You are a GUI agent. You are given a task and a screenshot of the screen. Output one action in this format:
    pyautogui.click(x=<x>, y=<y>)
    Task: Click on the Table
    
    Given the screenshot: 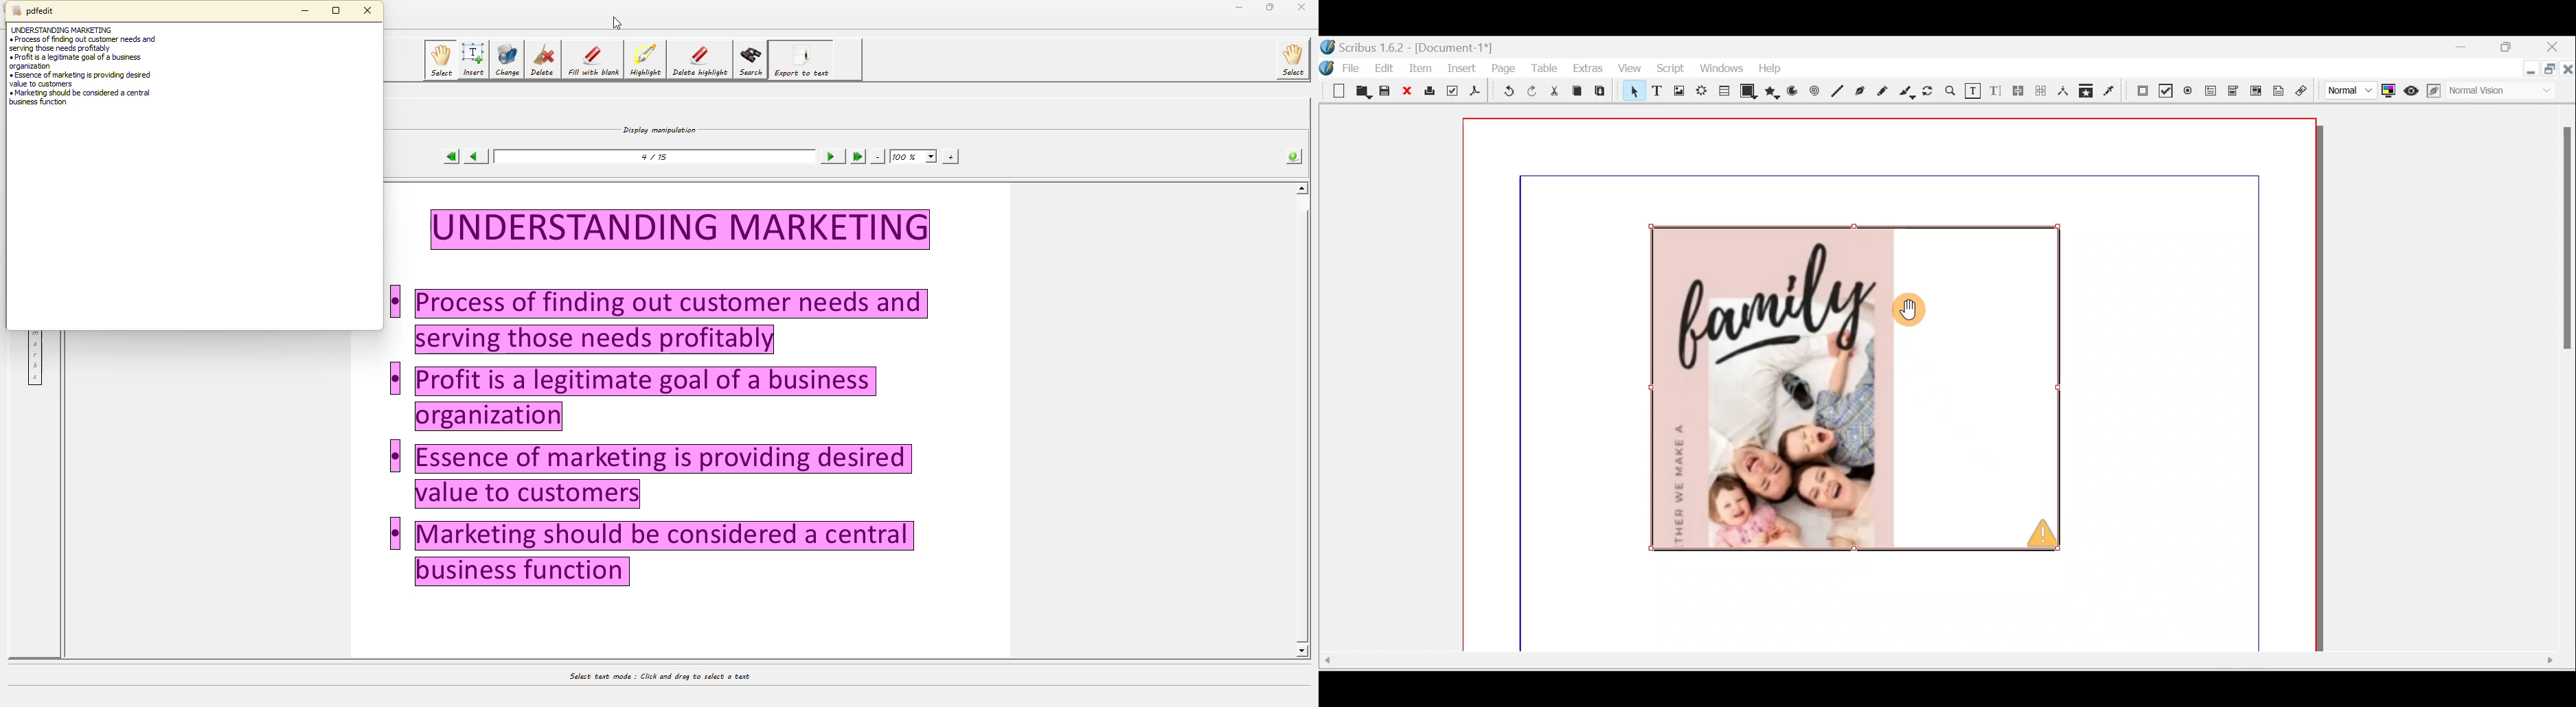 What is the action you would take?
    pyautogui.click(x=1545, y=67)
    